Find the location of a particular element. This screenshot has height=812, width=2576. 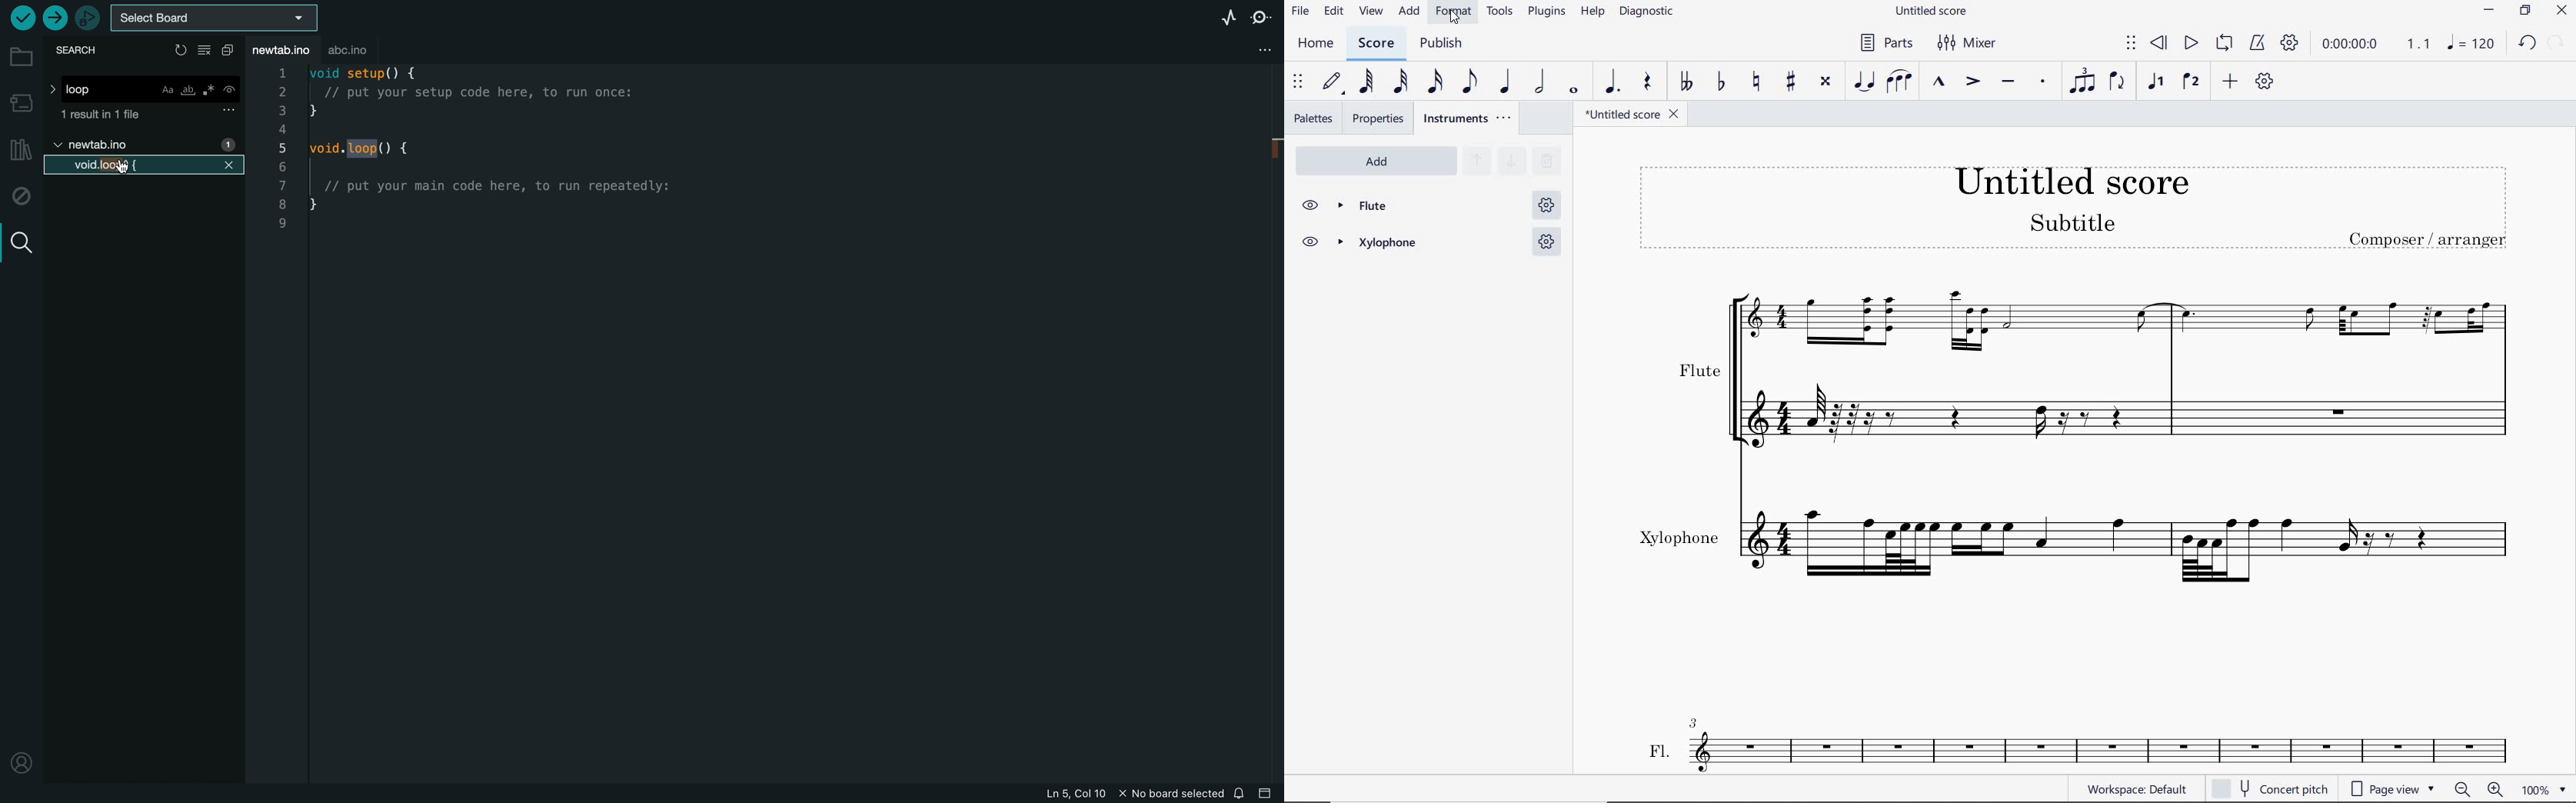

HALF NOTE is located at coordinates (1539, 82).